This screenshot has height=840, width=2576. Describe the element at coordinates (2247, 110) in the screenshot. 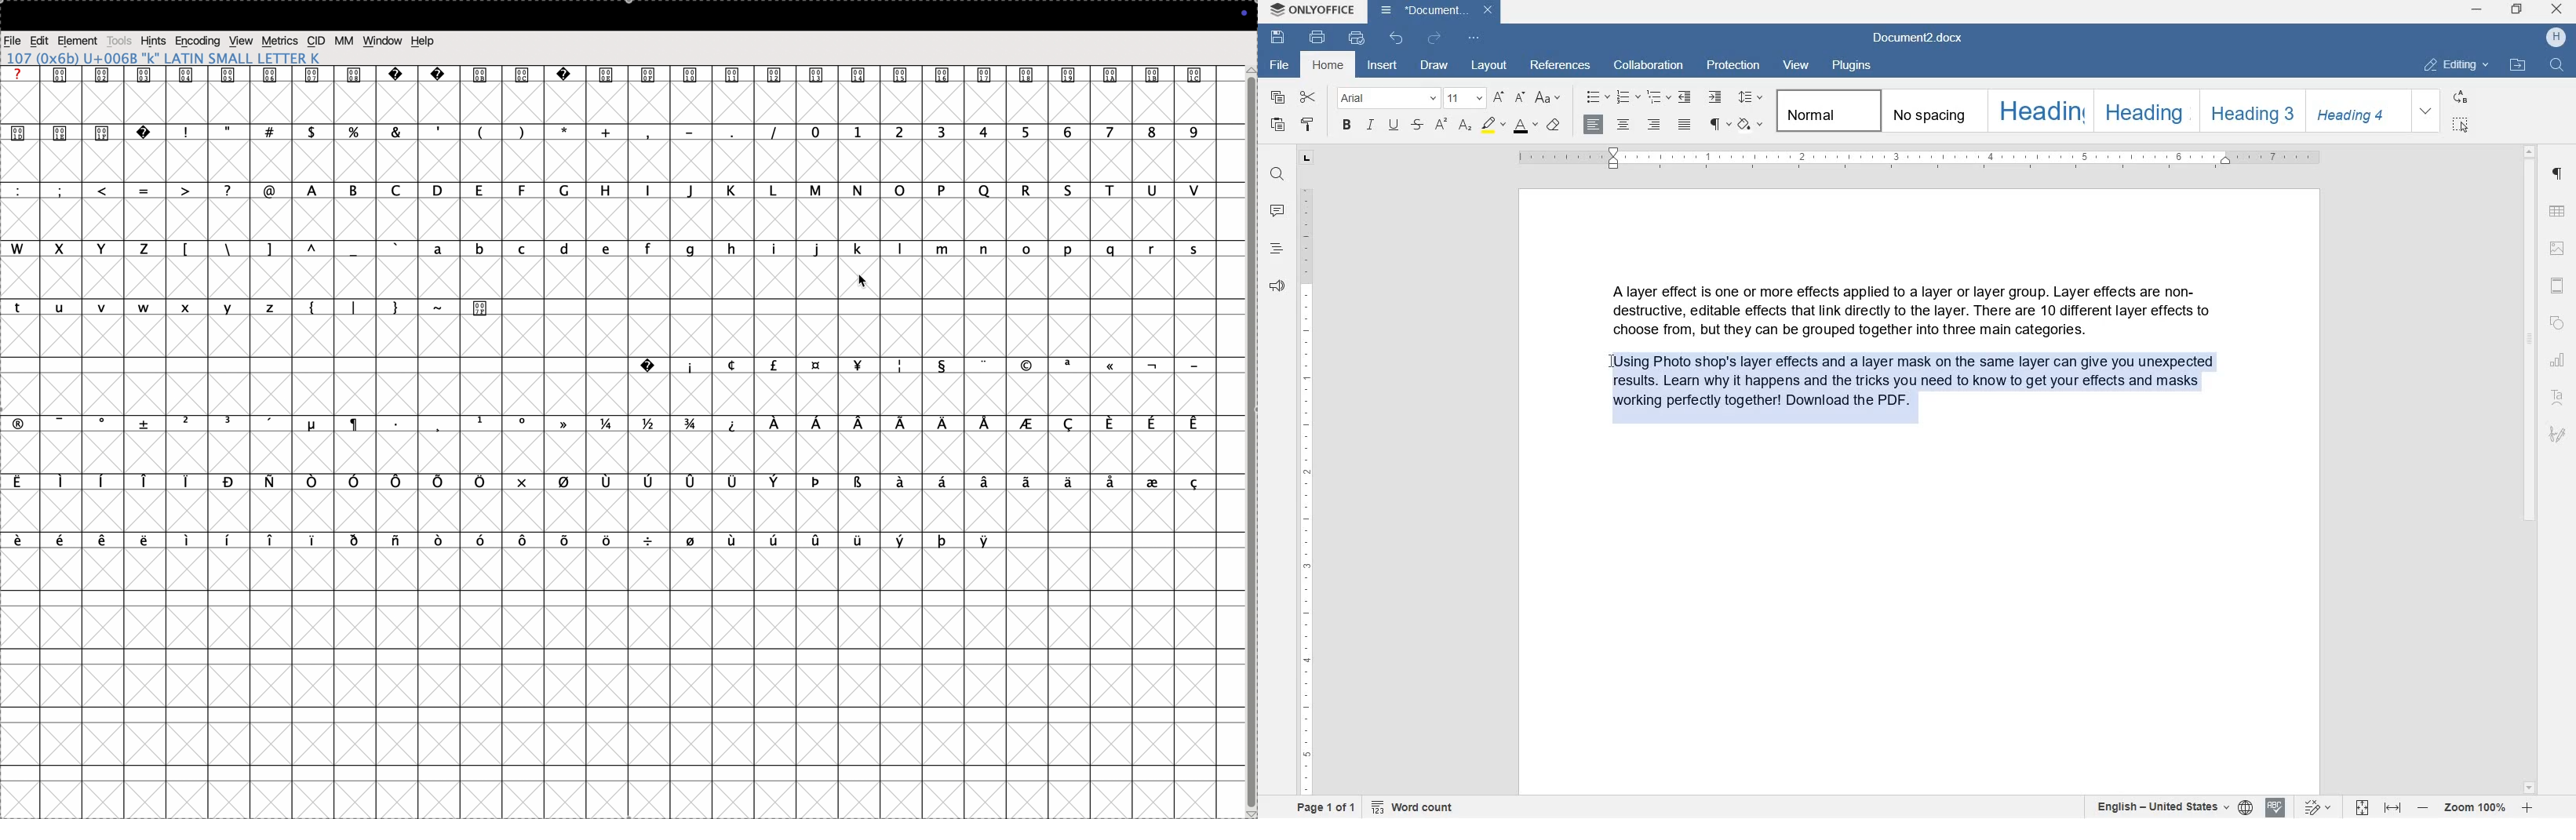

I see `HEADING 3` at that location.